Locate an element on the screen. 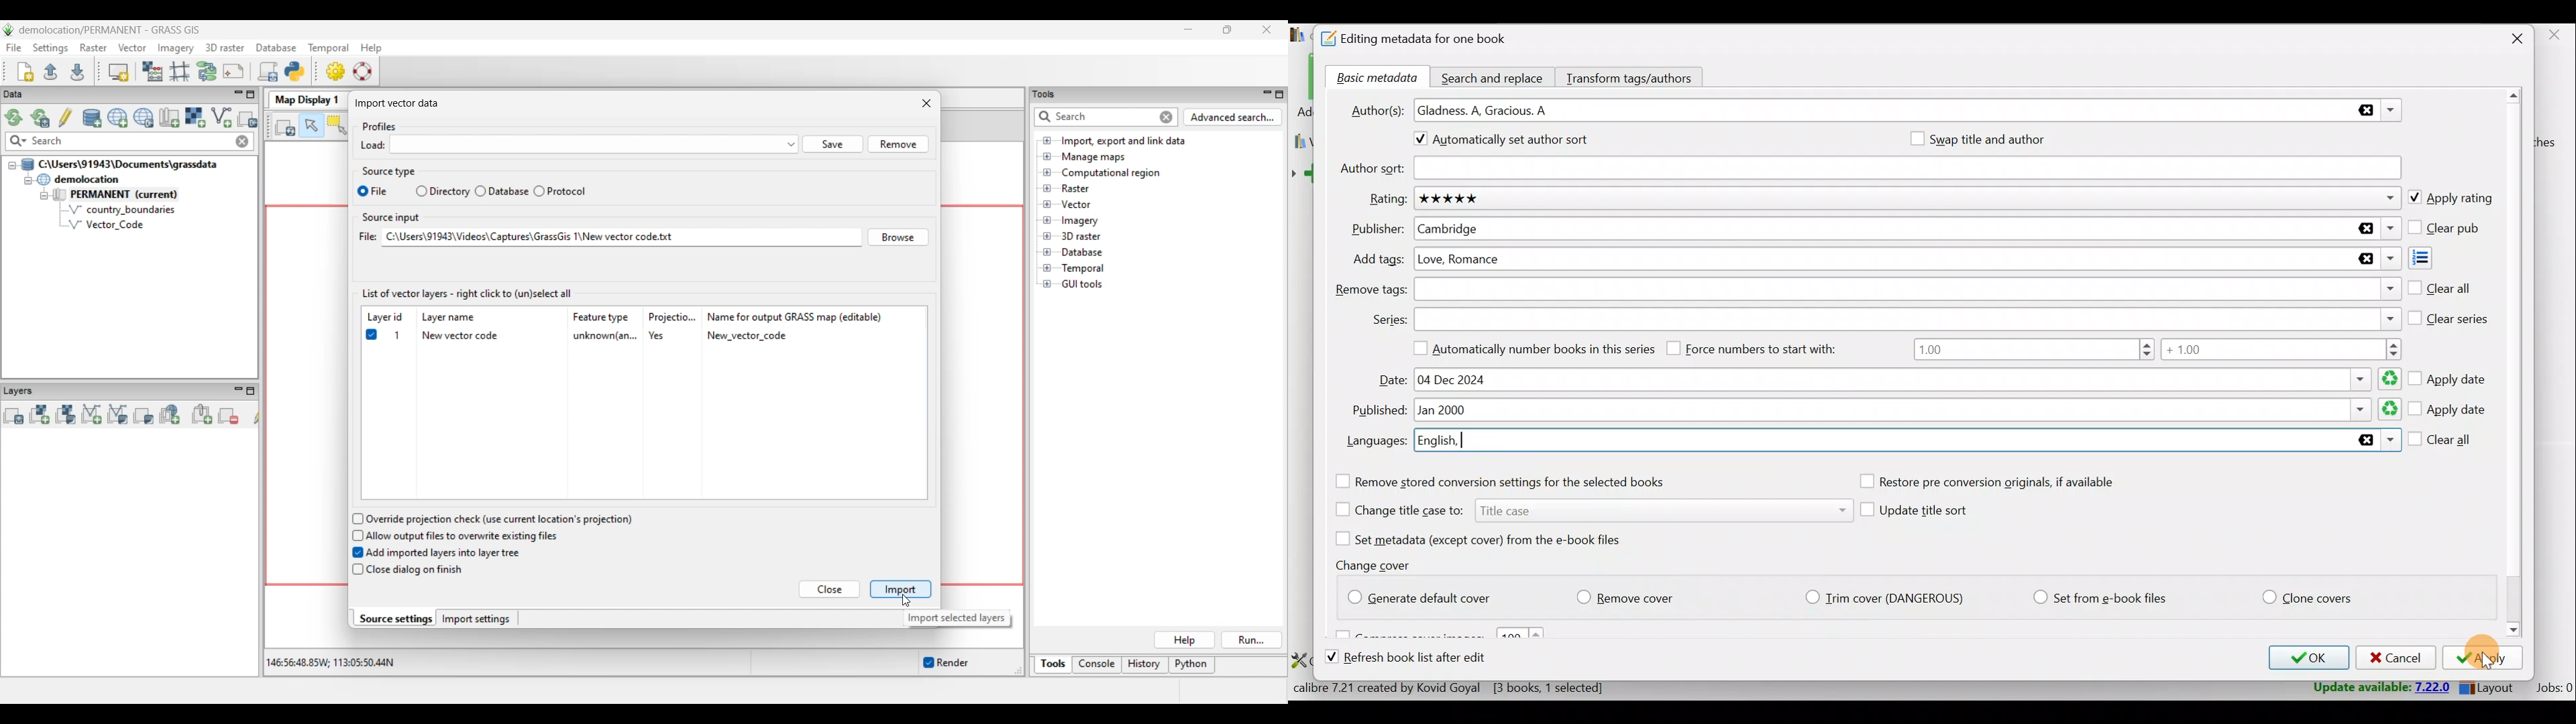 This screenshot has width=2576, height=728. Publisher is located at coordinates (1907, 230).